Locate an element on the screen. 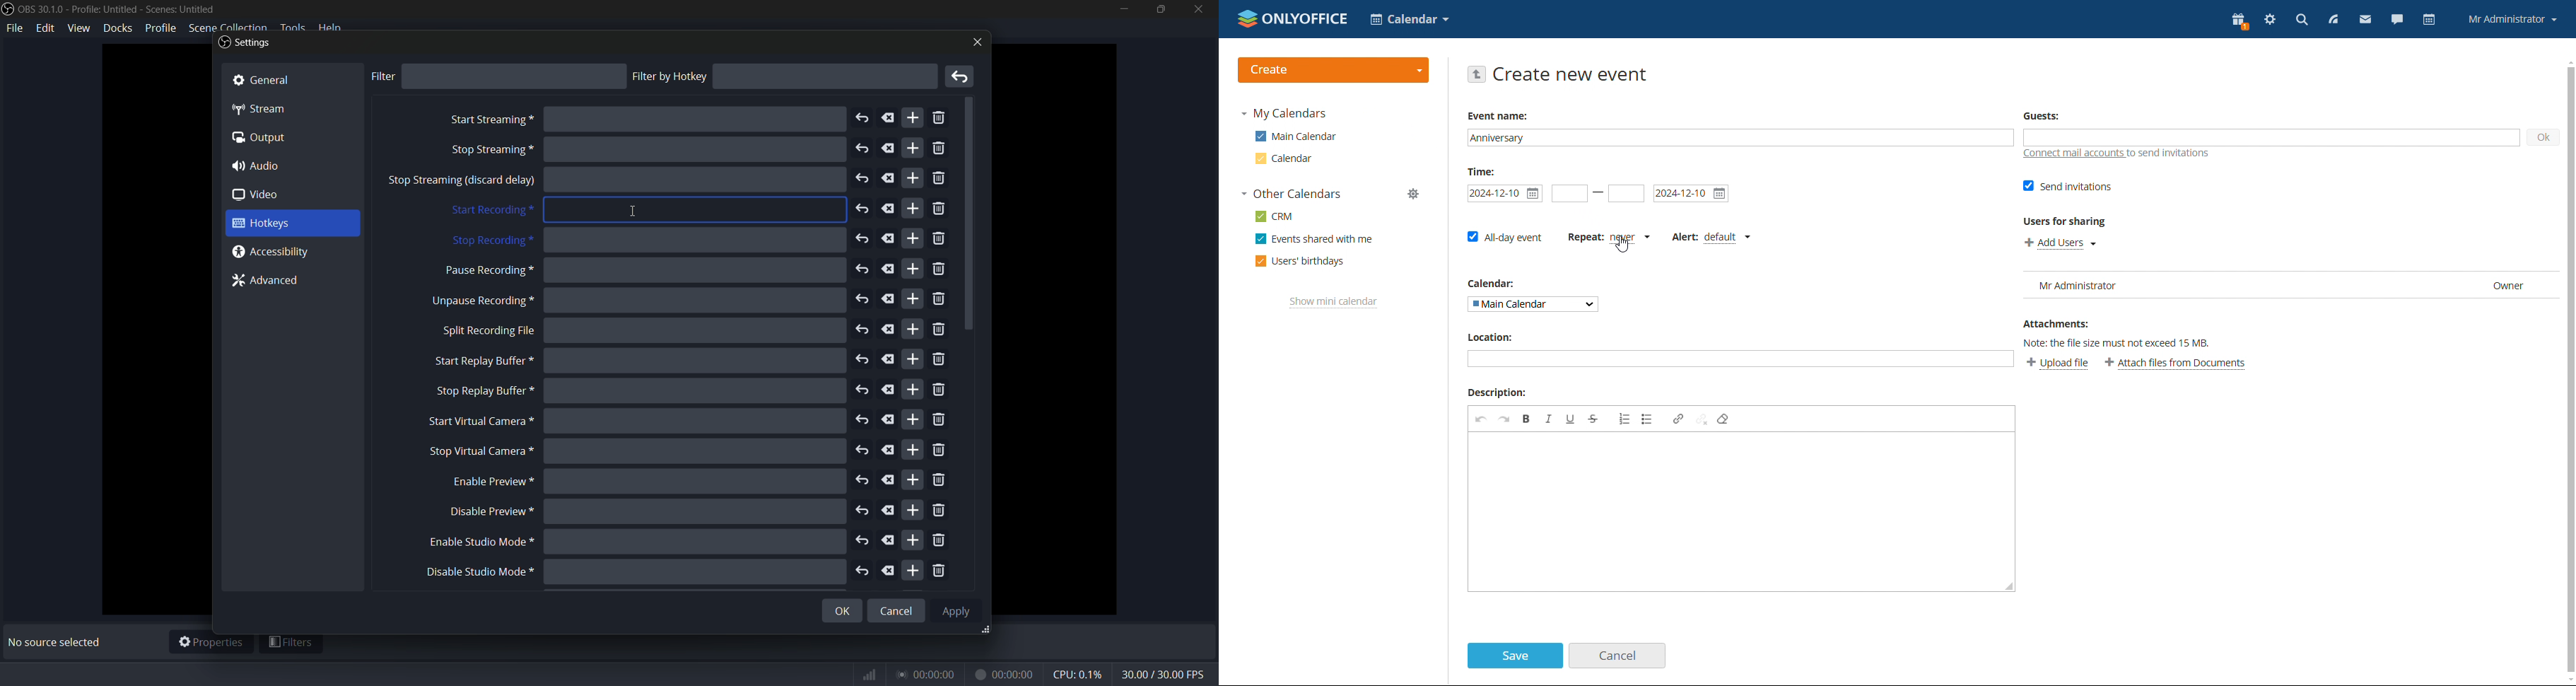  end date is located at coordinates (1692, 194).